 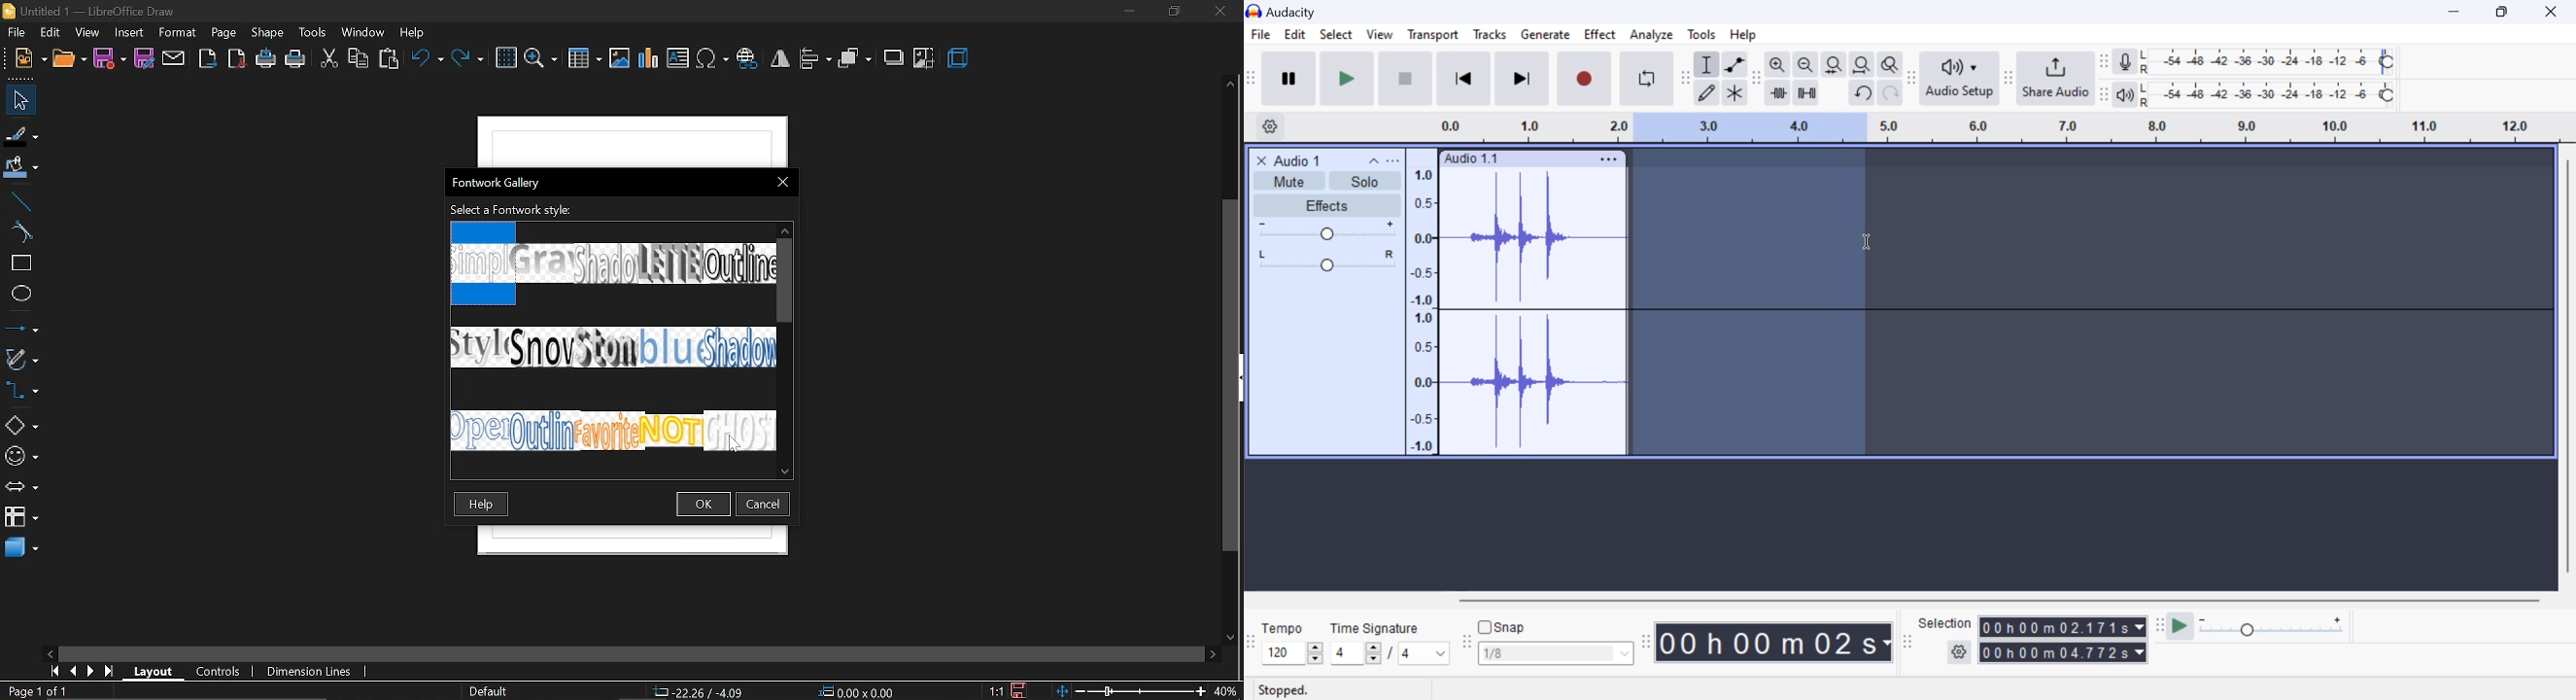 I want to click on move down, so click(x=1230, y=638).